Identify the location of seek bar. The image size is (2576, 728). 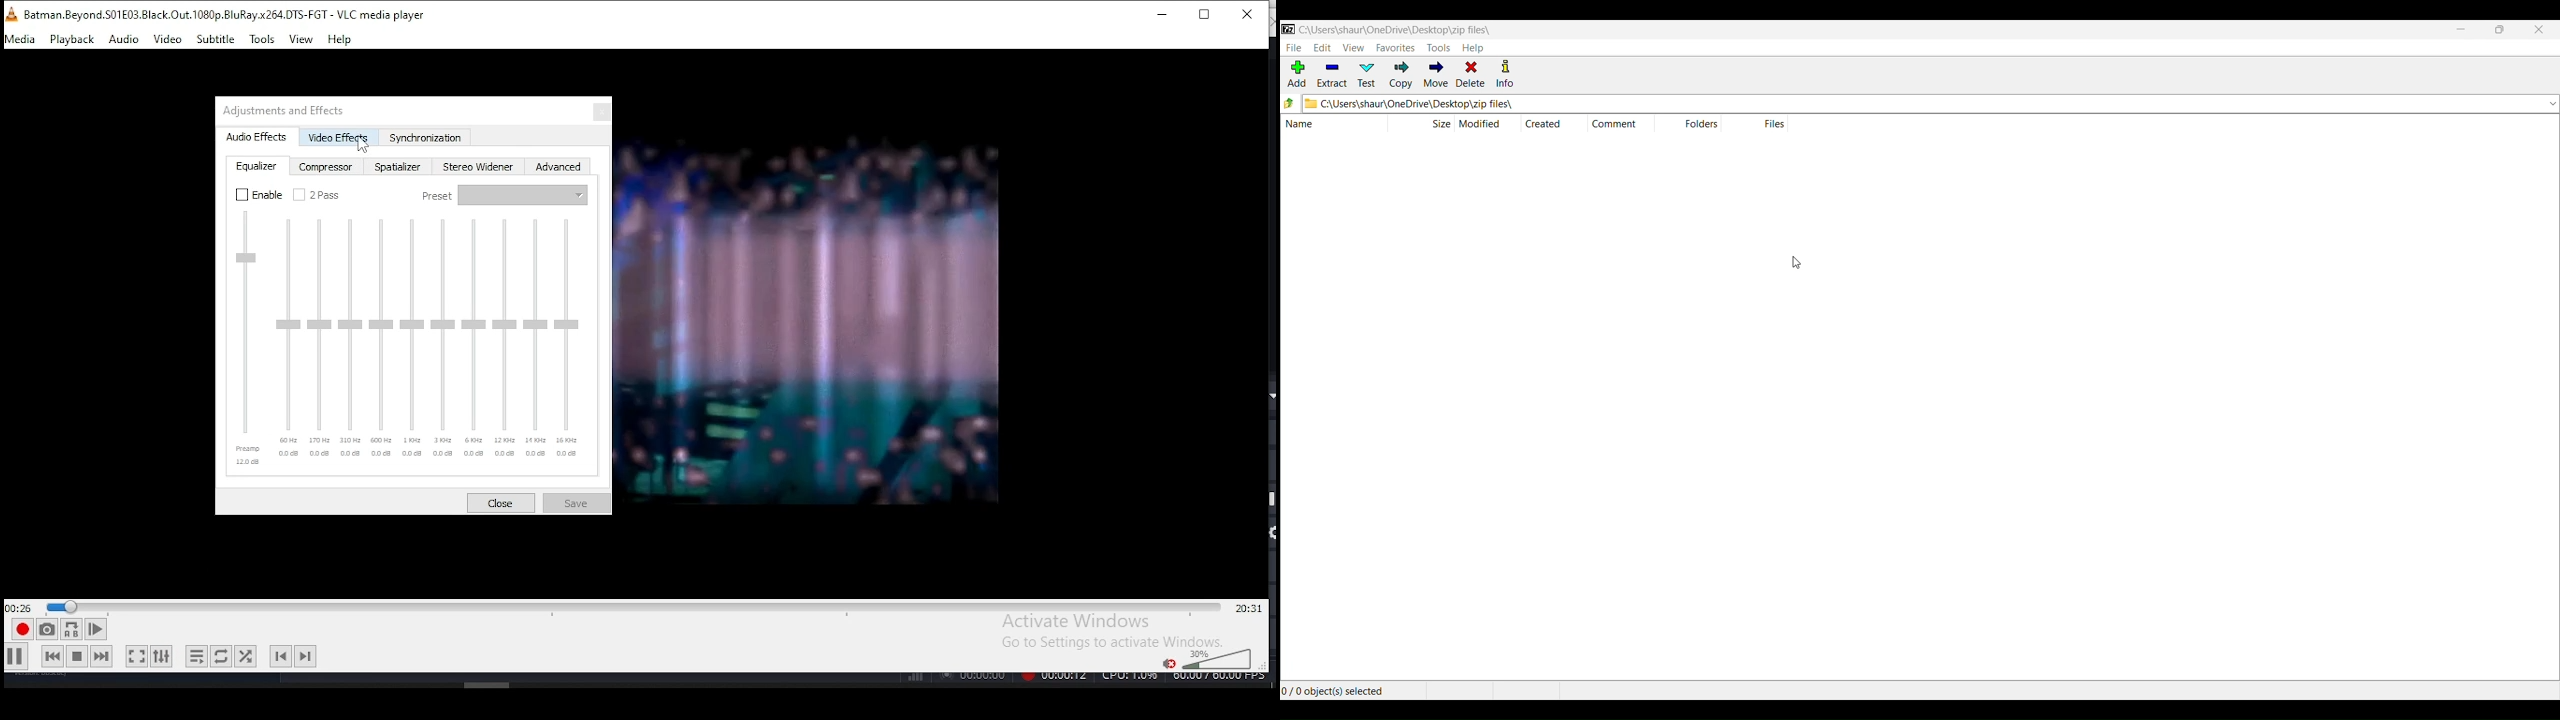
(633, 605).